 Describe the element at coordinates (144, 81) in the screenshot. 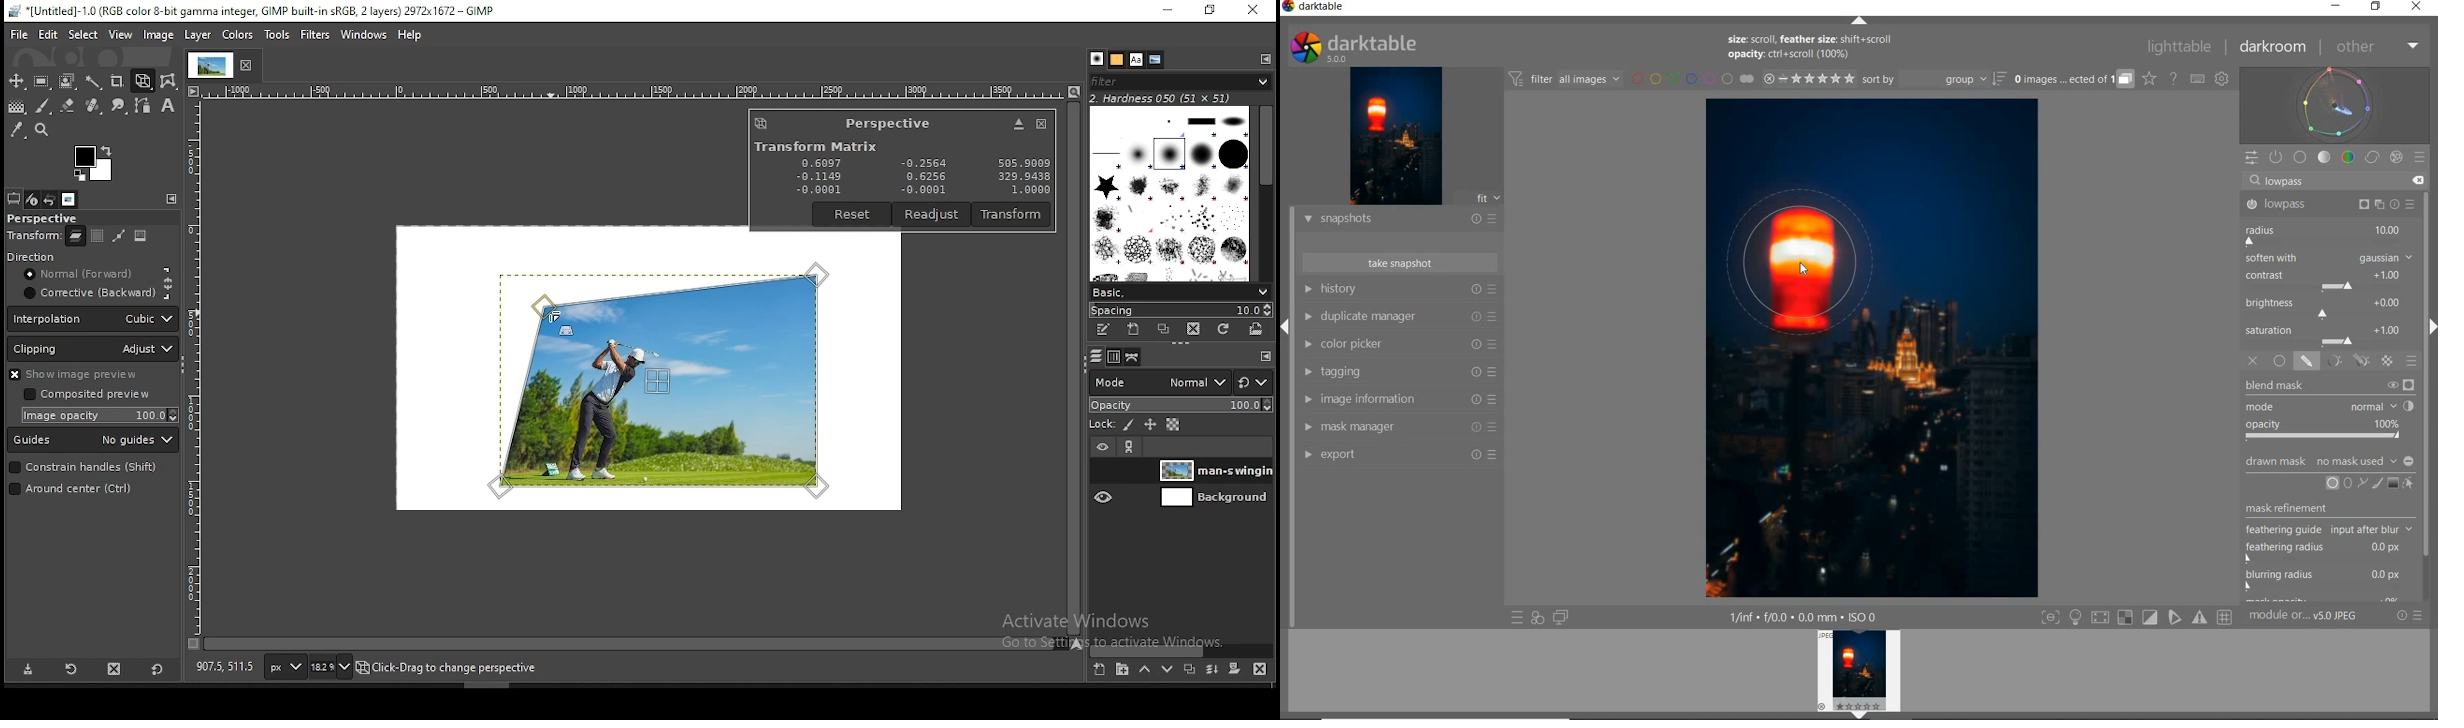

I see `unified transform tool` at that location.